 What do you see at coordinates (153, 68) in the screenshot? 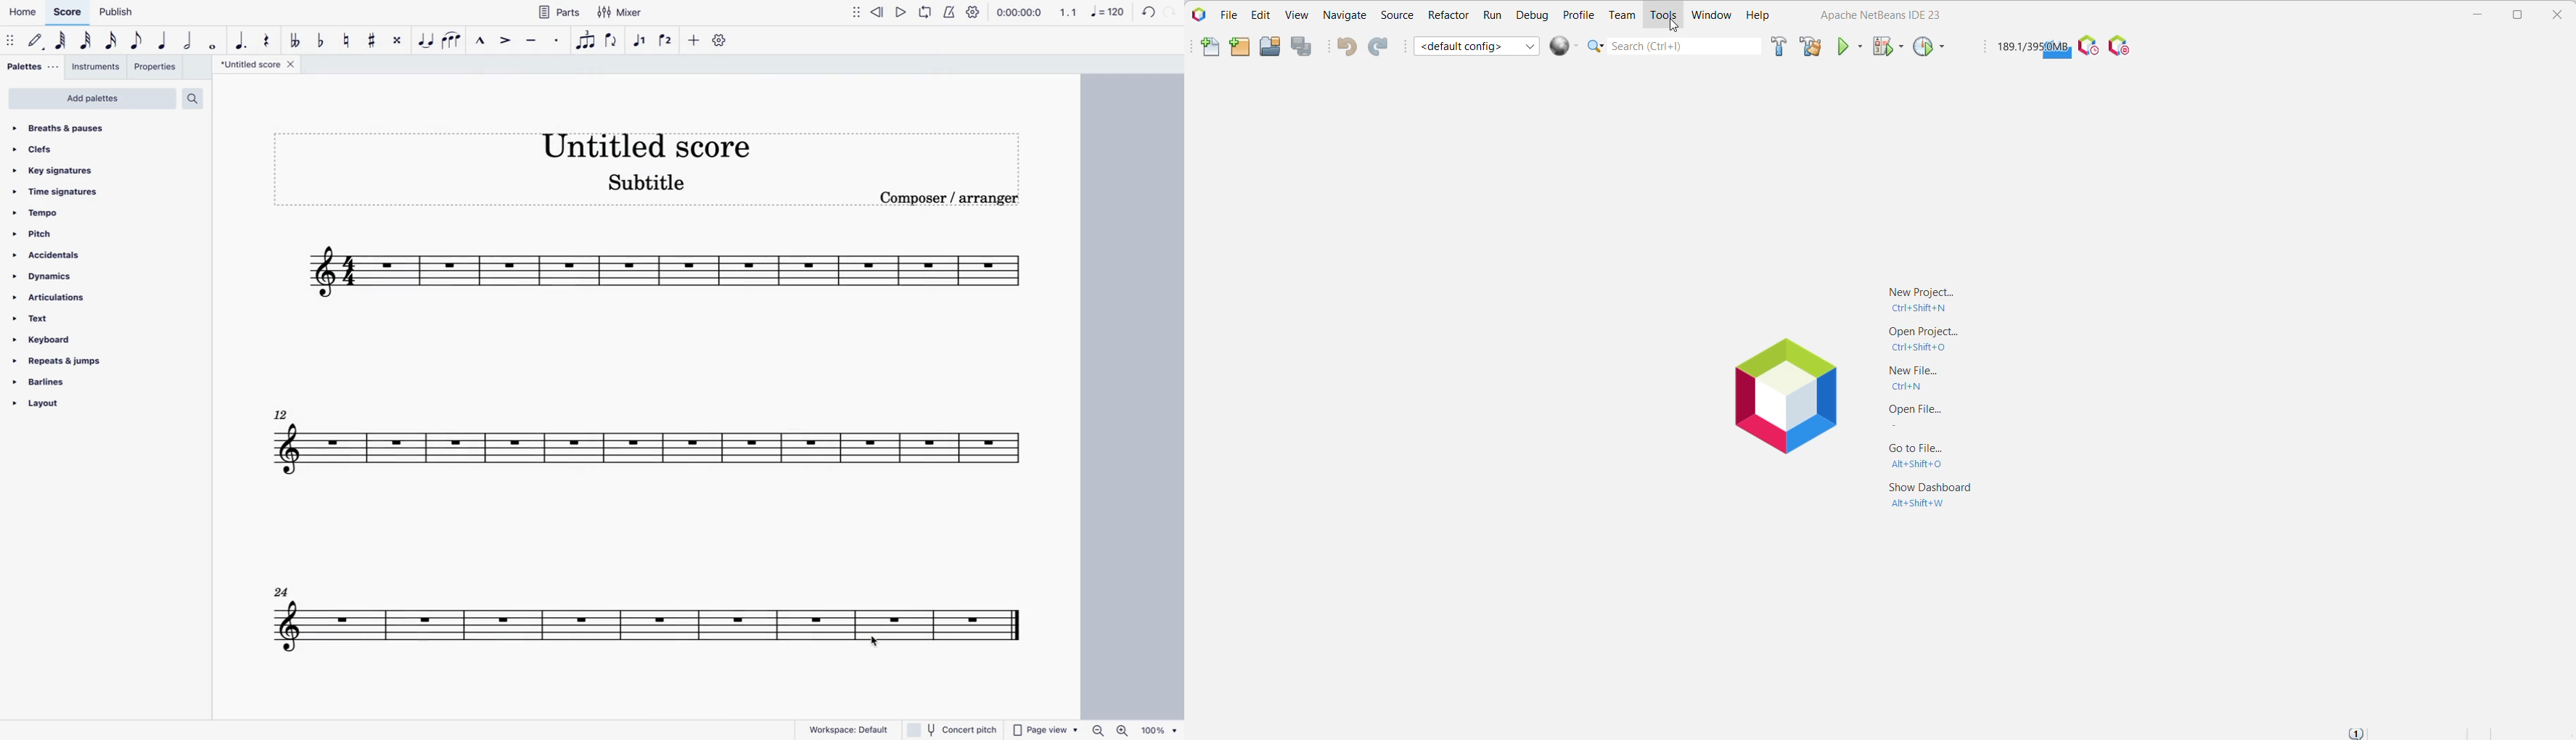
I see `properties` at bounding box center [153, 68].